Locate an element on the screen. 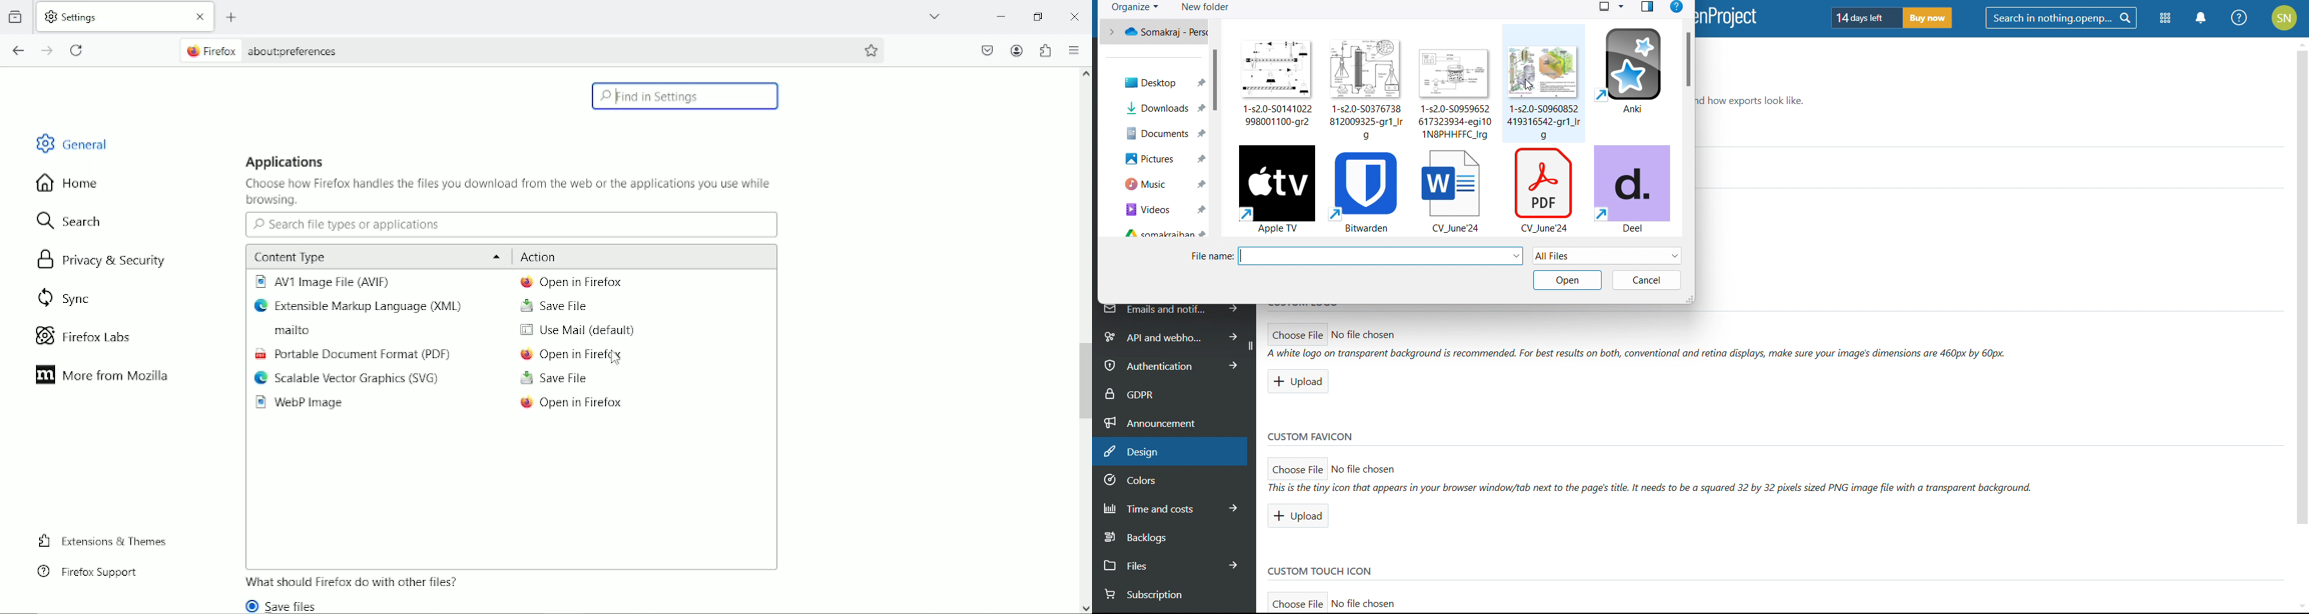 Image resolution: width=2324 pixels, height=616 pixels. vertical scroll bar is located at coordinates (2302, 299).